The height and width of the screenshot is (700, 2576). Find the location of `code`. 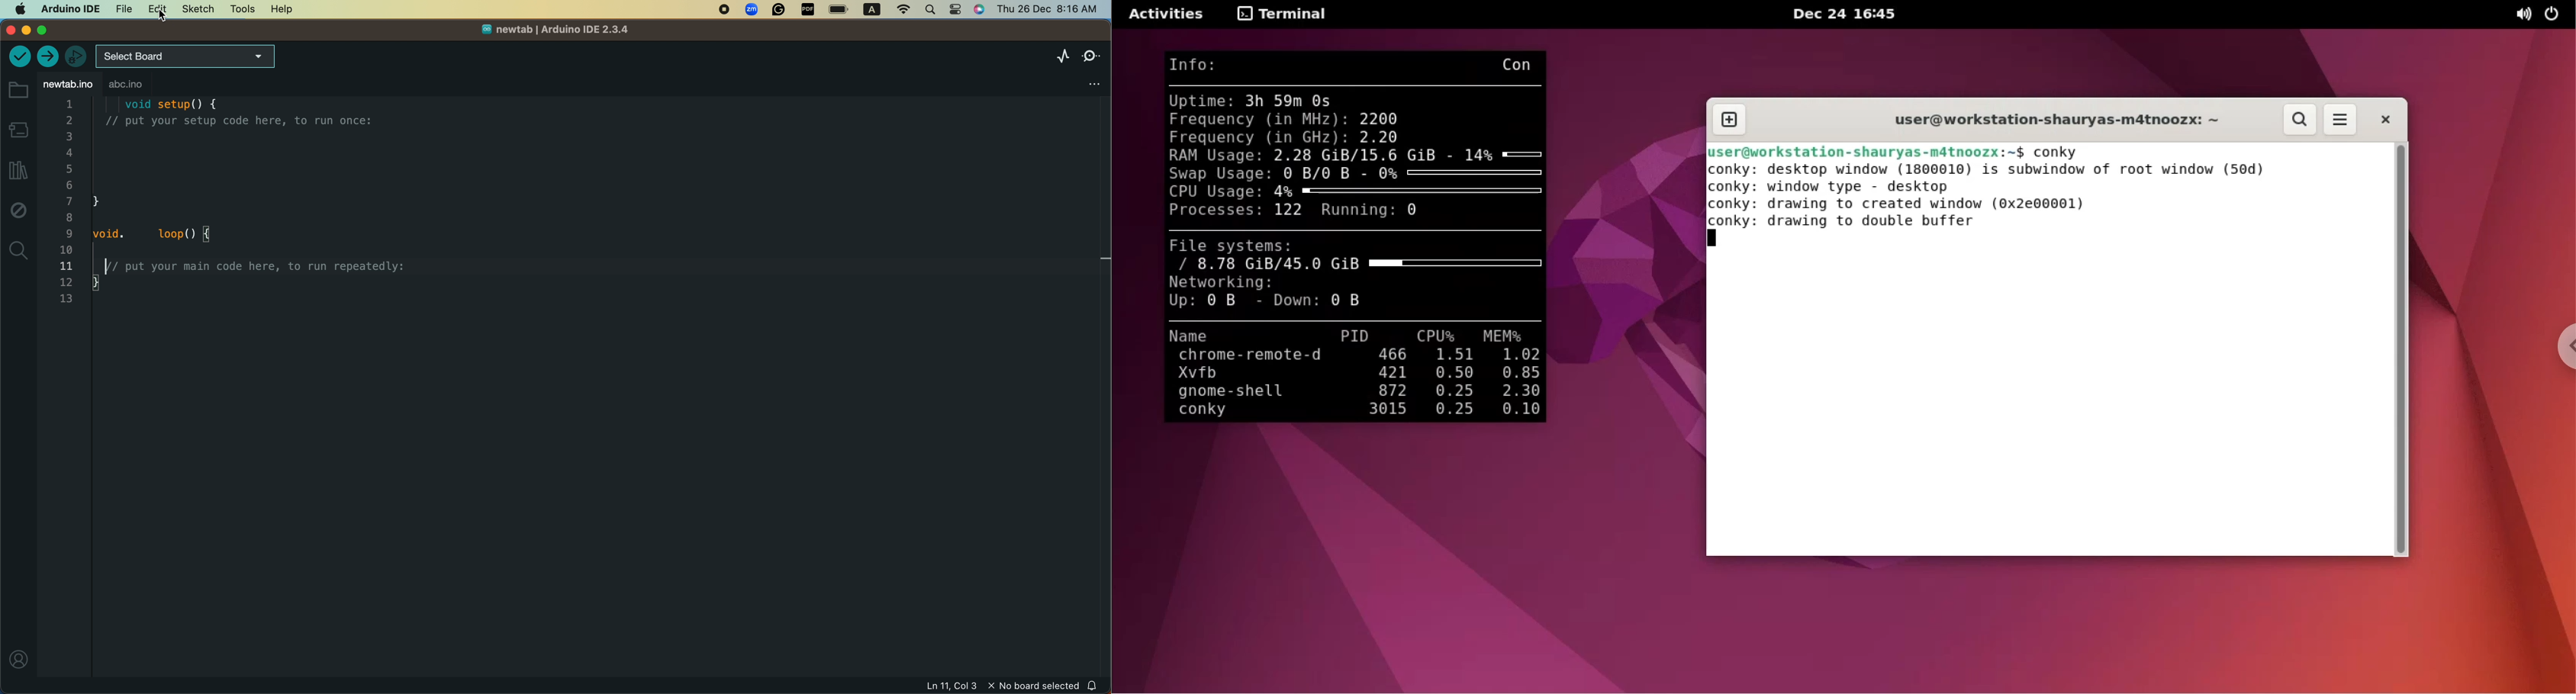

code is located at coordinates (247, 215).